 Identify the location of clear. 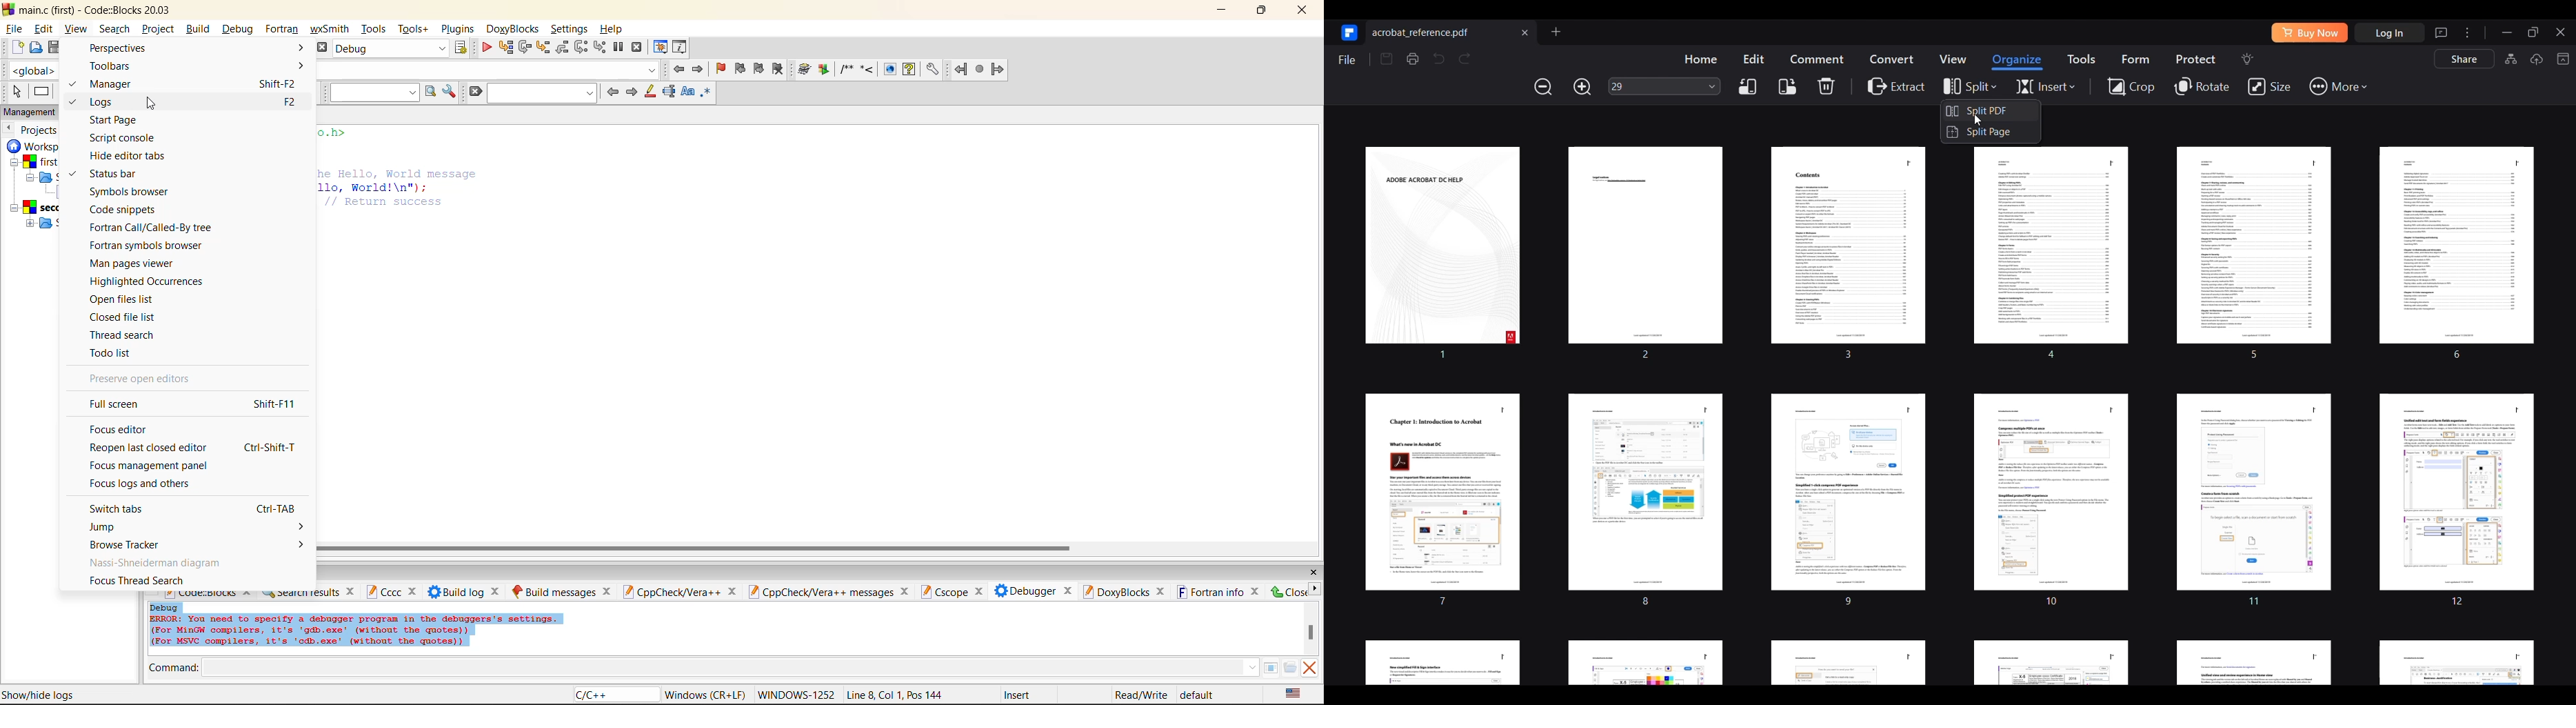
(473, 92).